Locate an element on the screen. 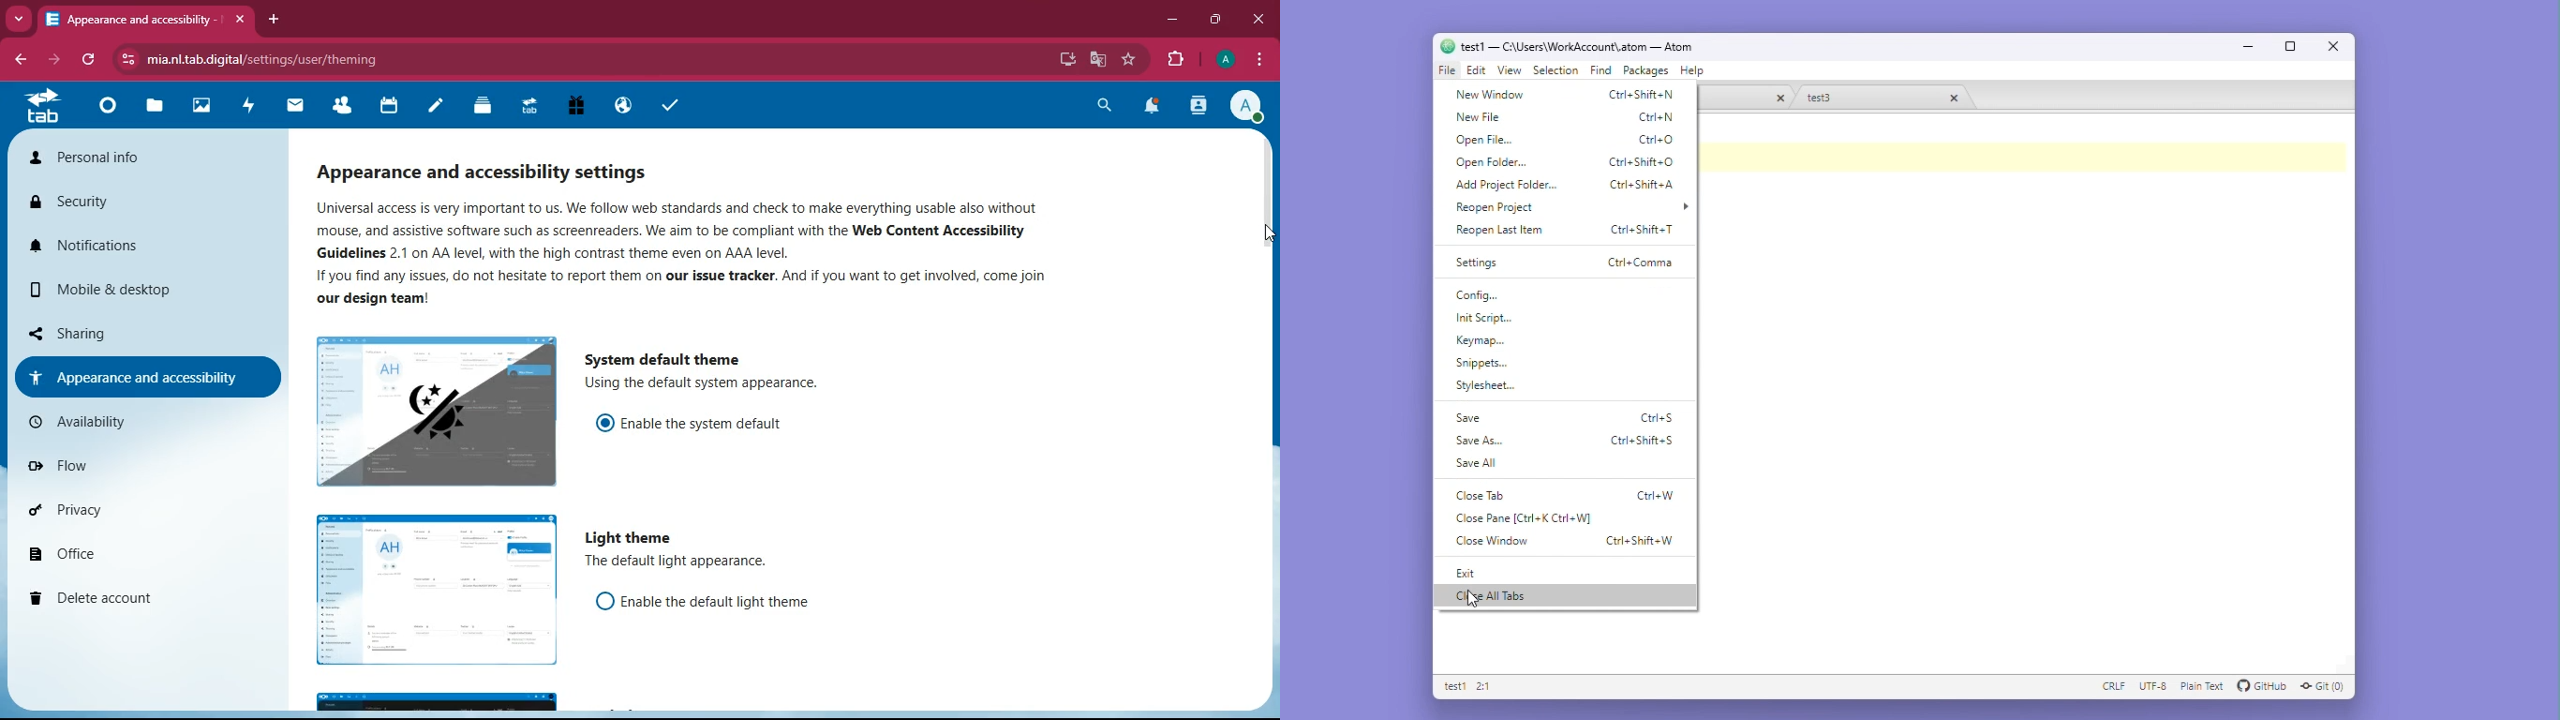 The height and width of the screenshot is (728, 2576). close is located at coordinates (1260, 19).